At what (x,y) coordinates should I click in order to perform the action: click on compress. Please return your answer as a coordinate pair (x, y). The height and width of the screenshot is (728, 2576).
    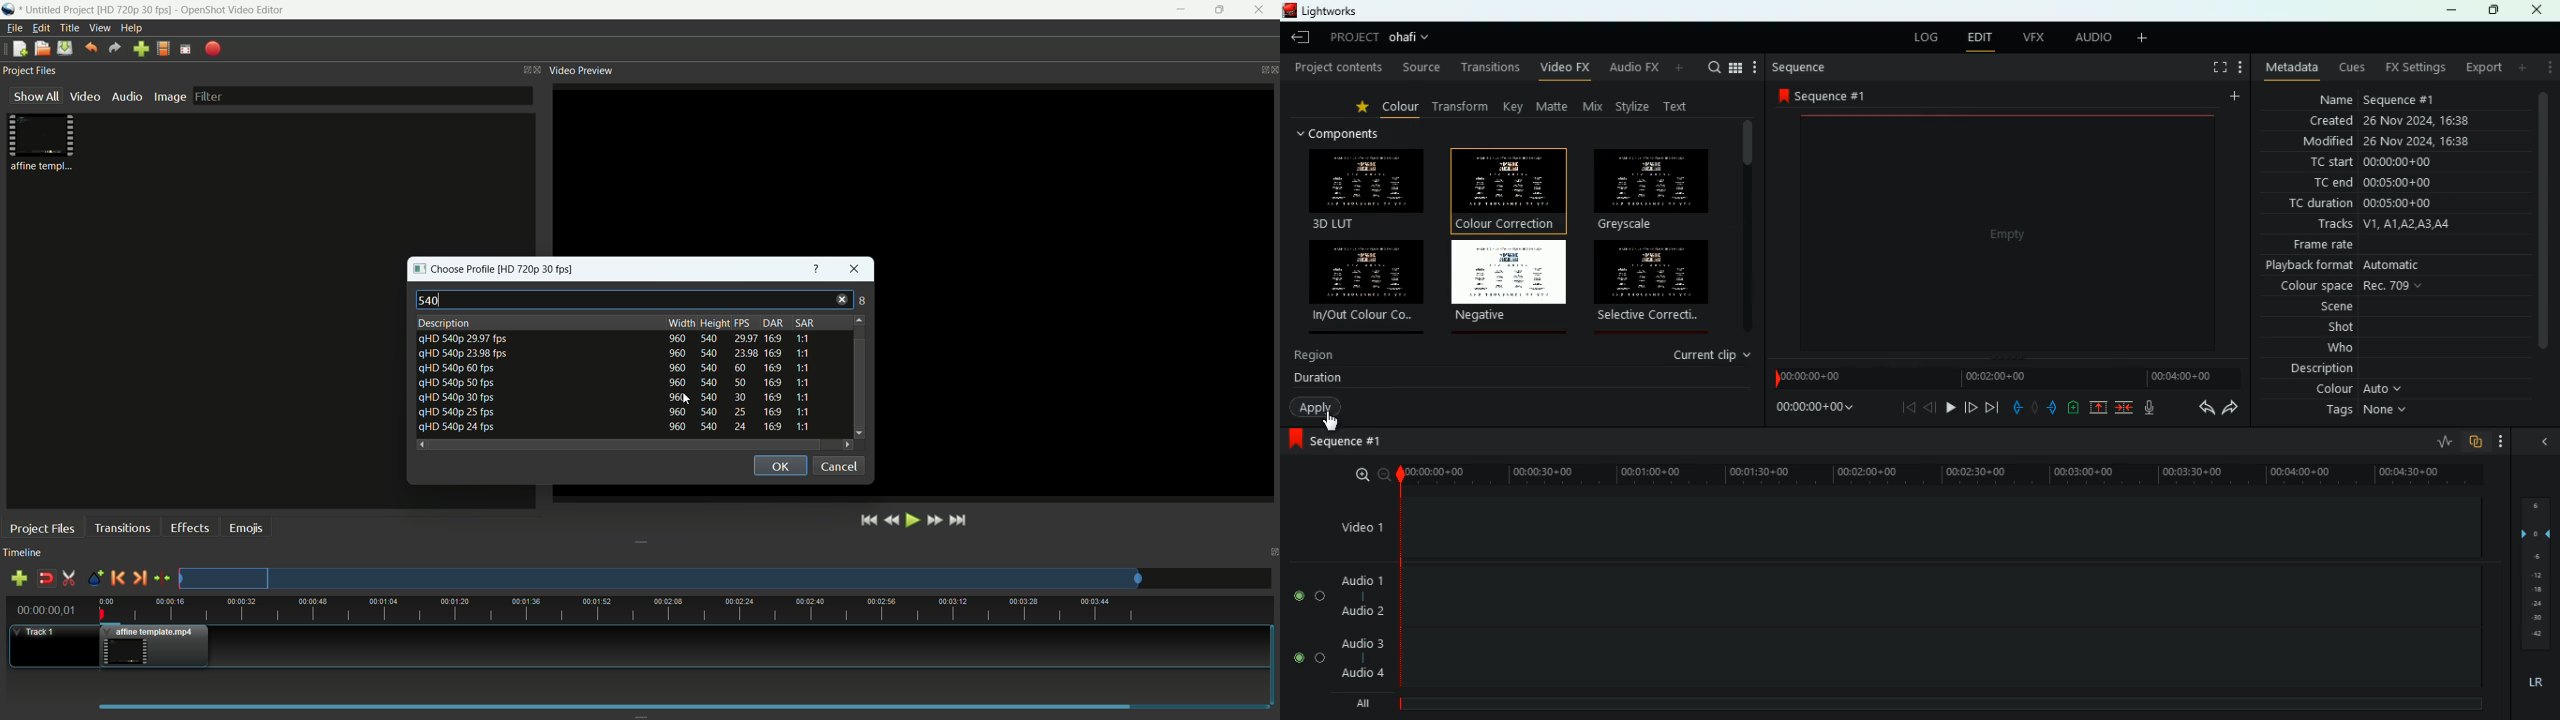
    Looking at the image, I should click on (2126, 409).